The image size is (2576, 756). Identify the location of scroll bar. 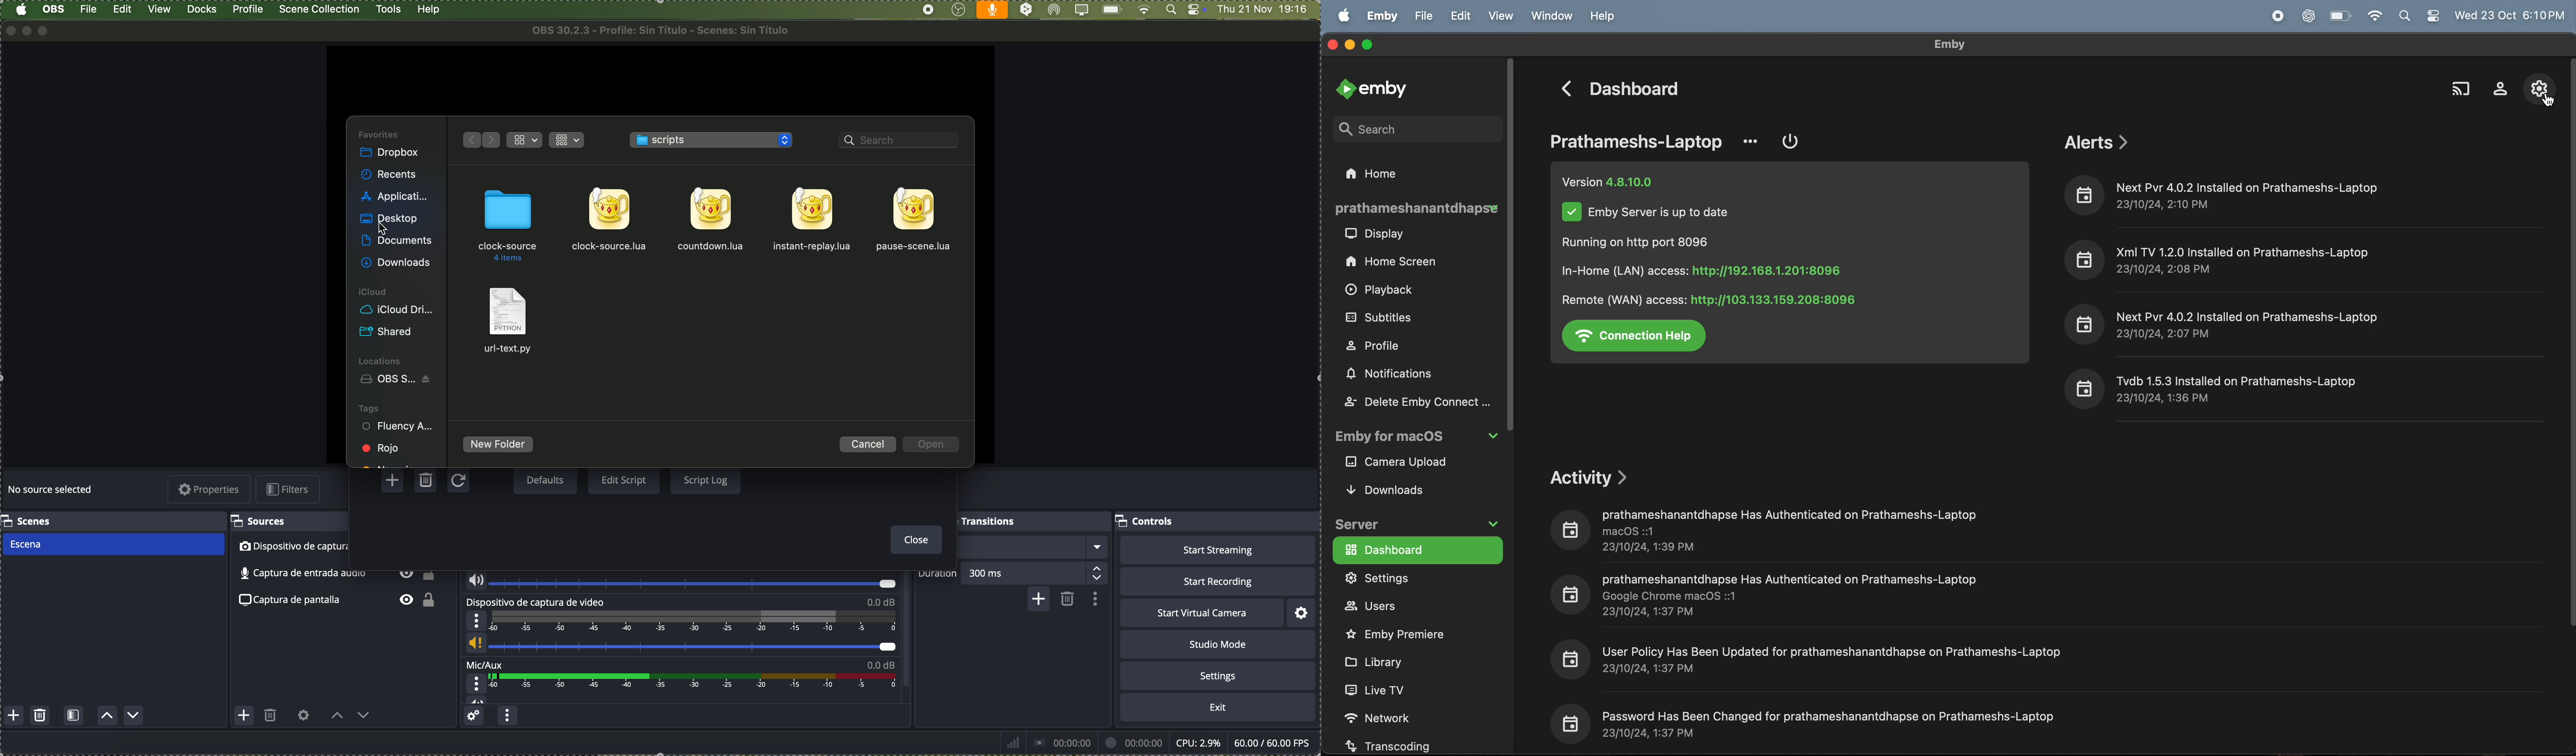
(910, 613).